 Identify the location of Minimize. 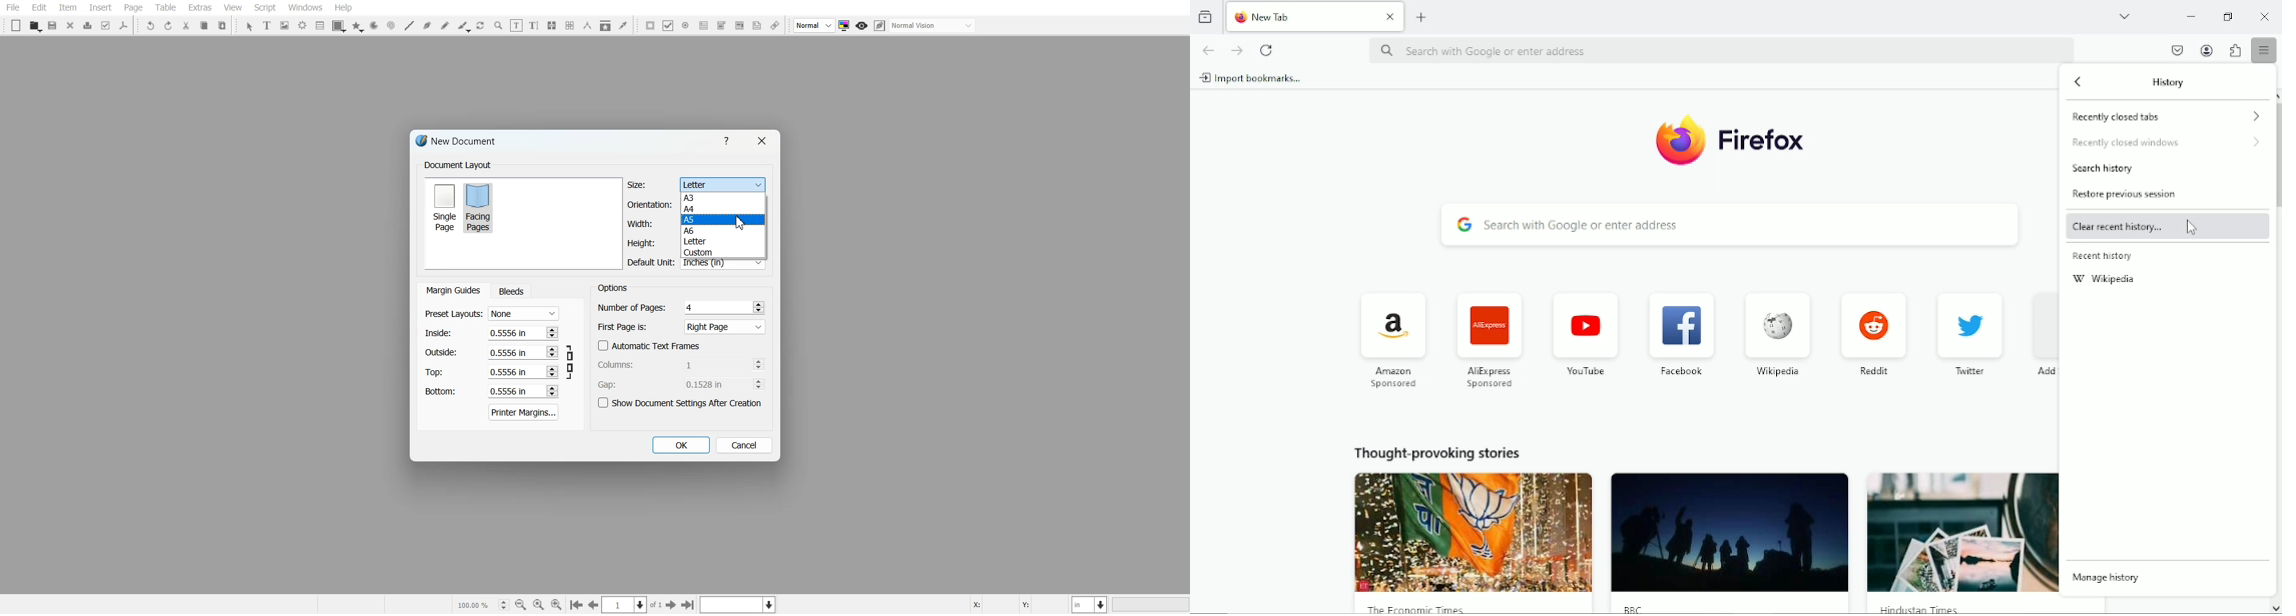
(2192, 15).